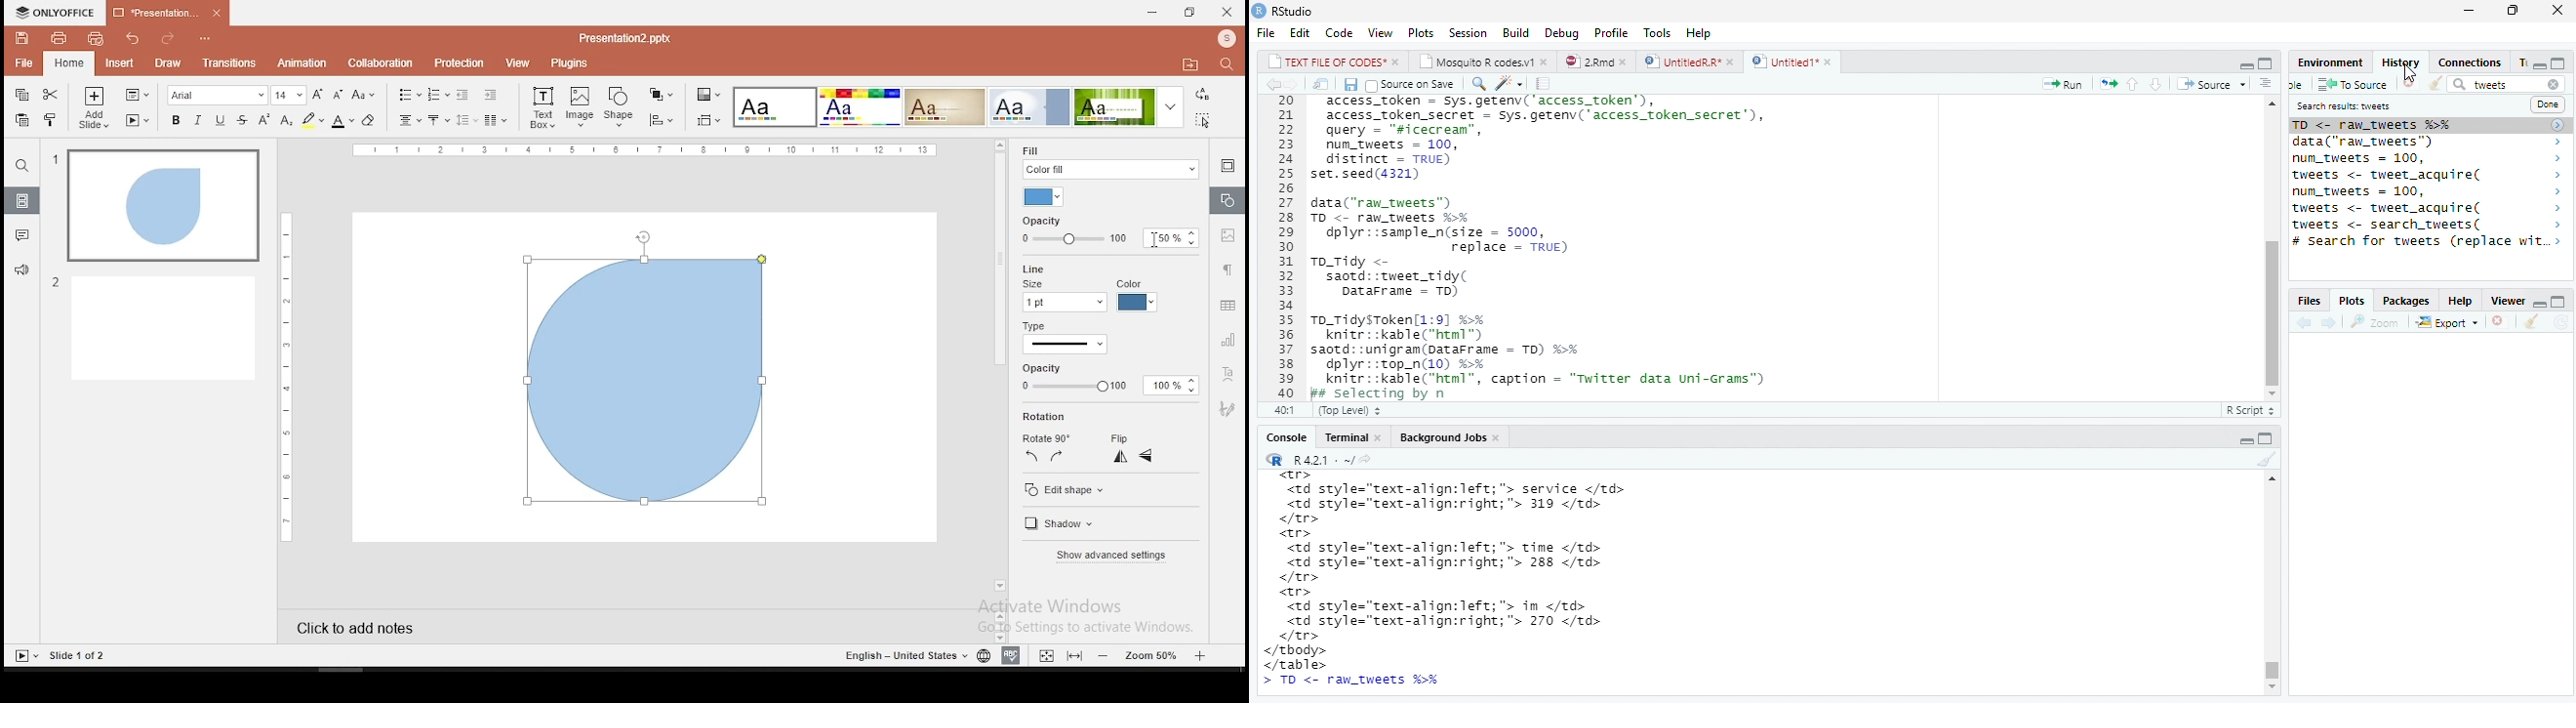 The width and height of the screenshot is (2576, 728). Describe the element at coordinates (1064, 296) in the screenshot. I see `line size` at that location.